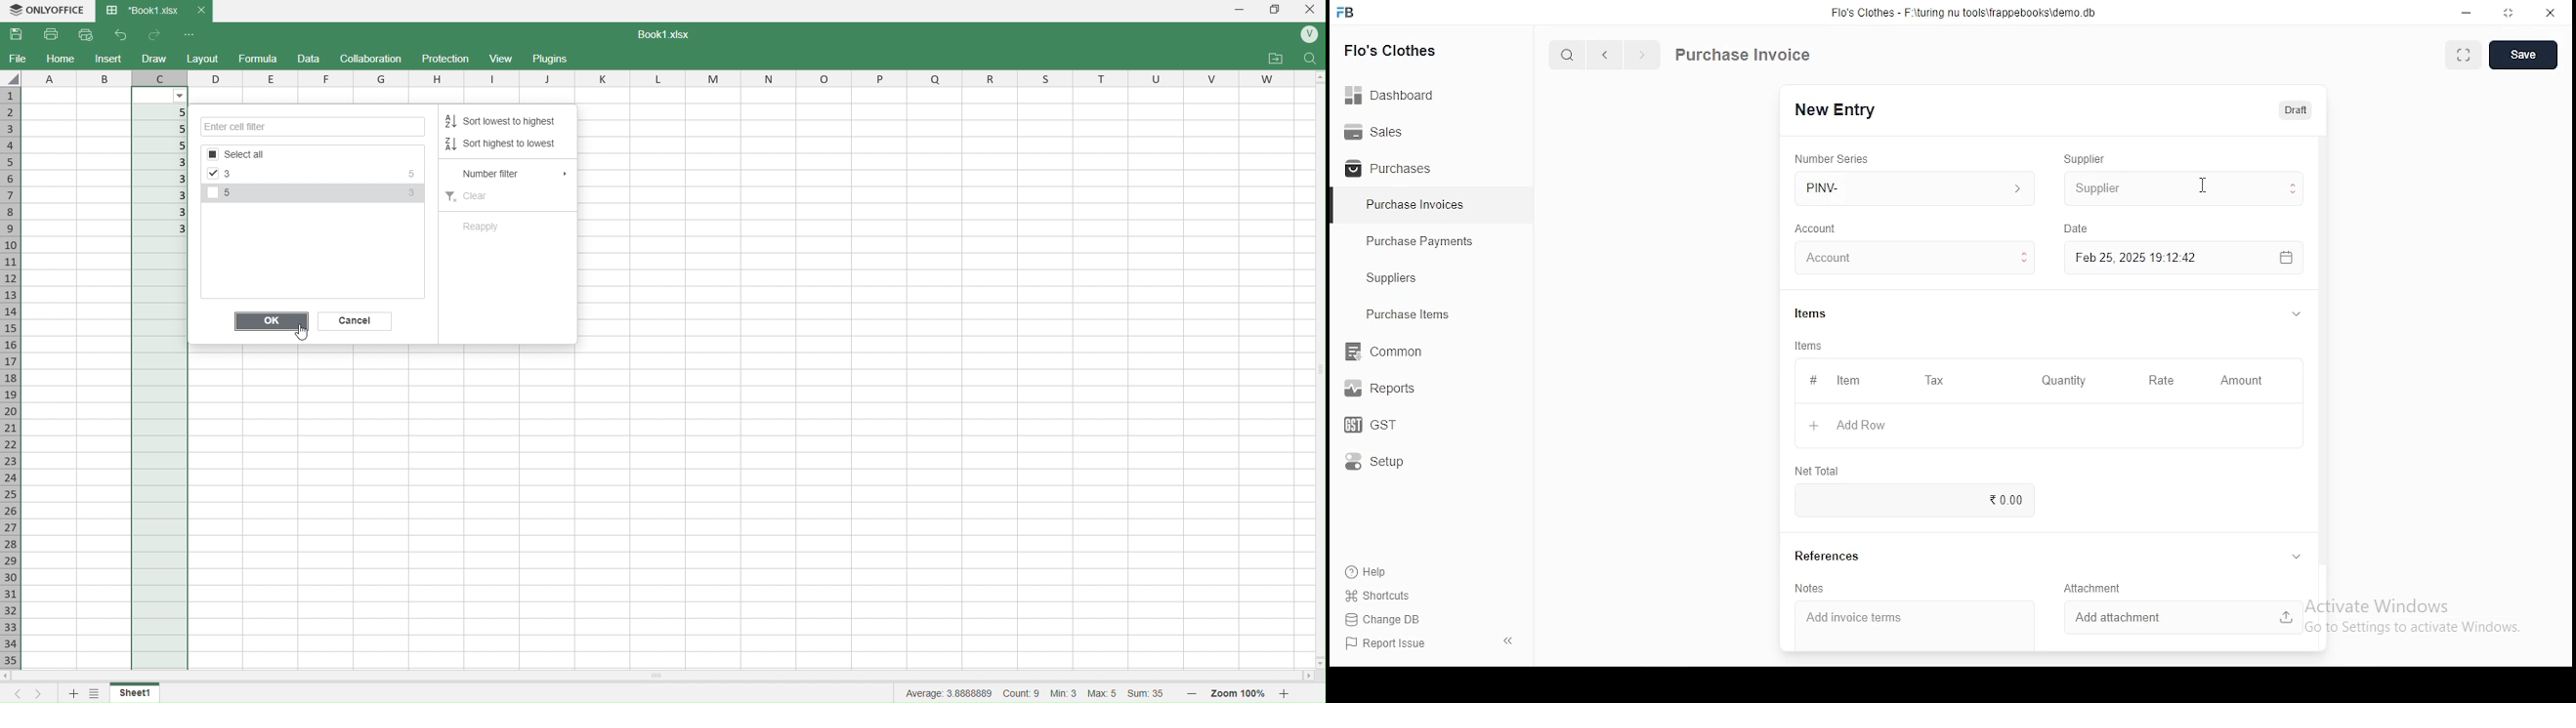  I want to click on Draw, so click(154, 58).